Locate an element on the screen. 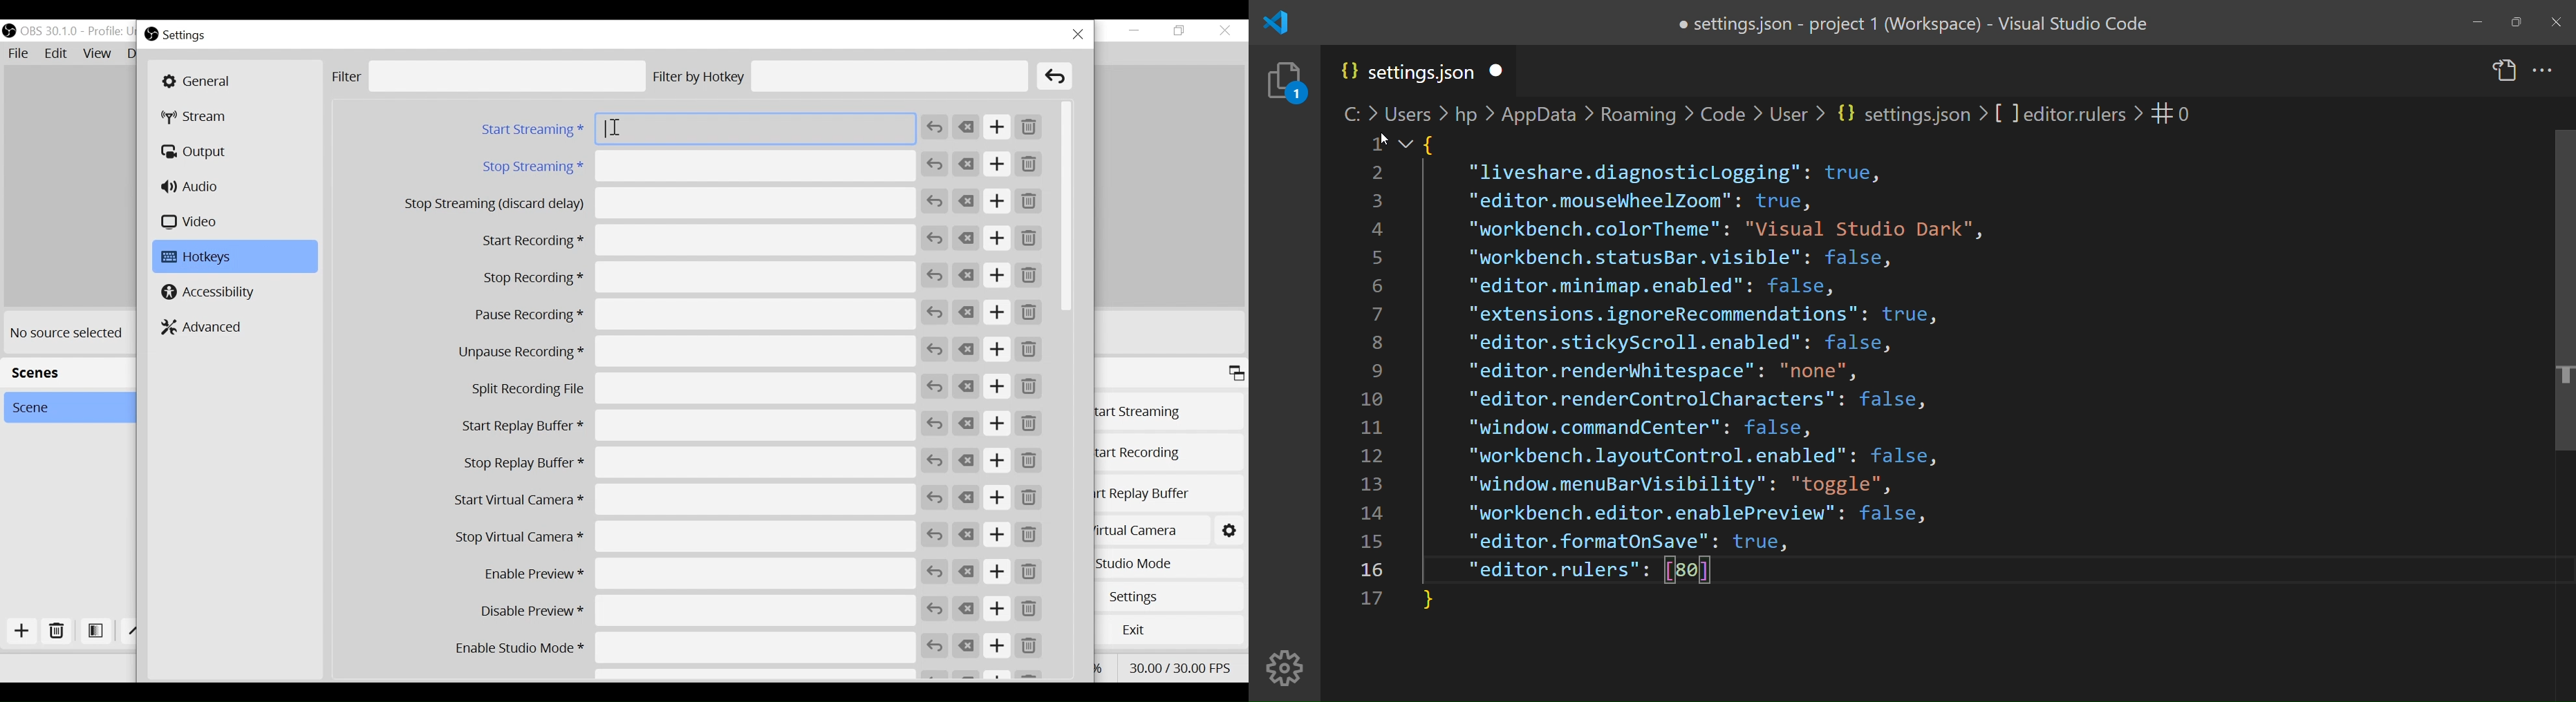 The image size is (2576, 728). Open Filter Scene is located at coordinates (96, 630).